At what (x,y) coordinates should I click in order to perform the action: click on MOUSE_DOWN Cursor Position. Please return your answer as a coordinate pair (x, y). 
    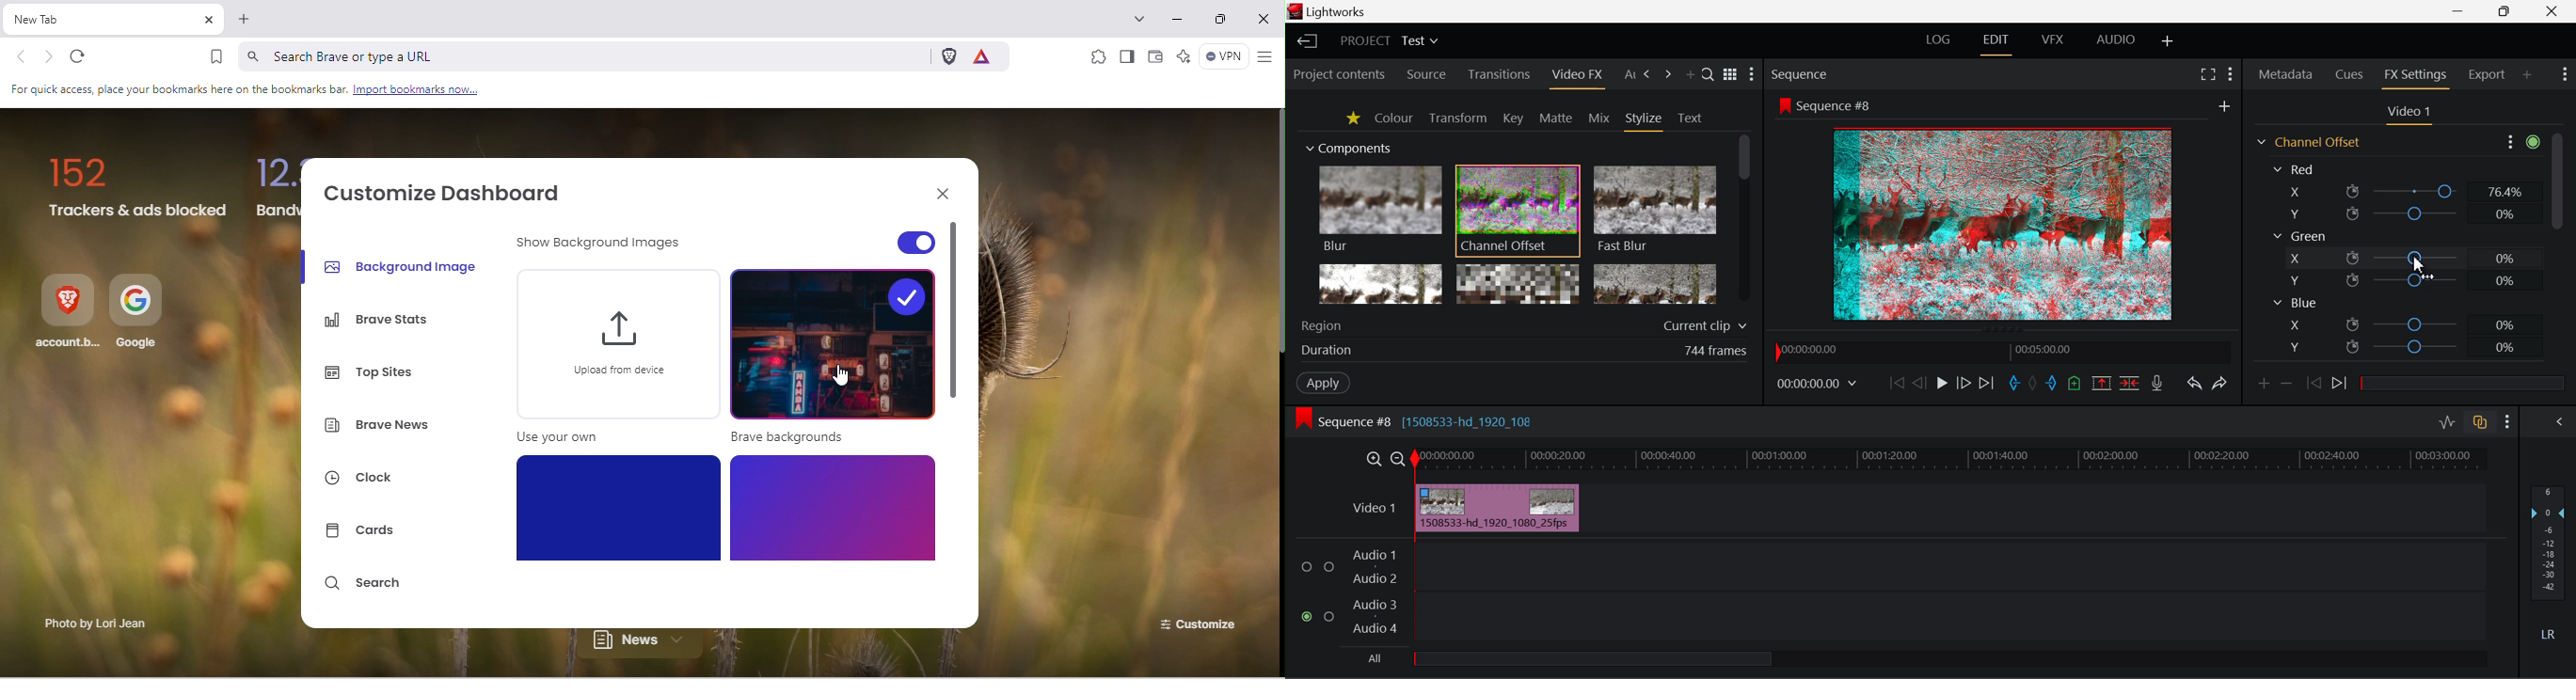
    Looking at the image, I should click on (2414, 259).